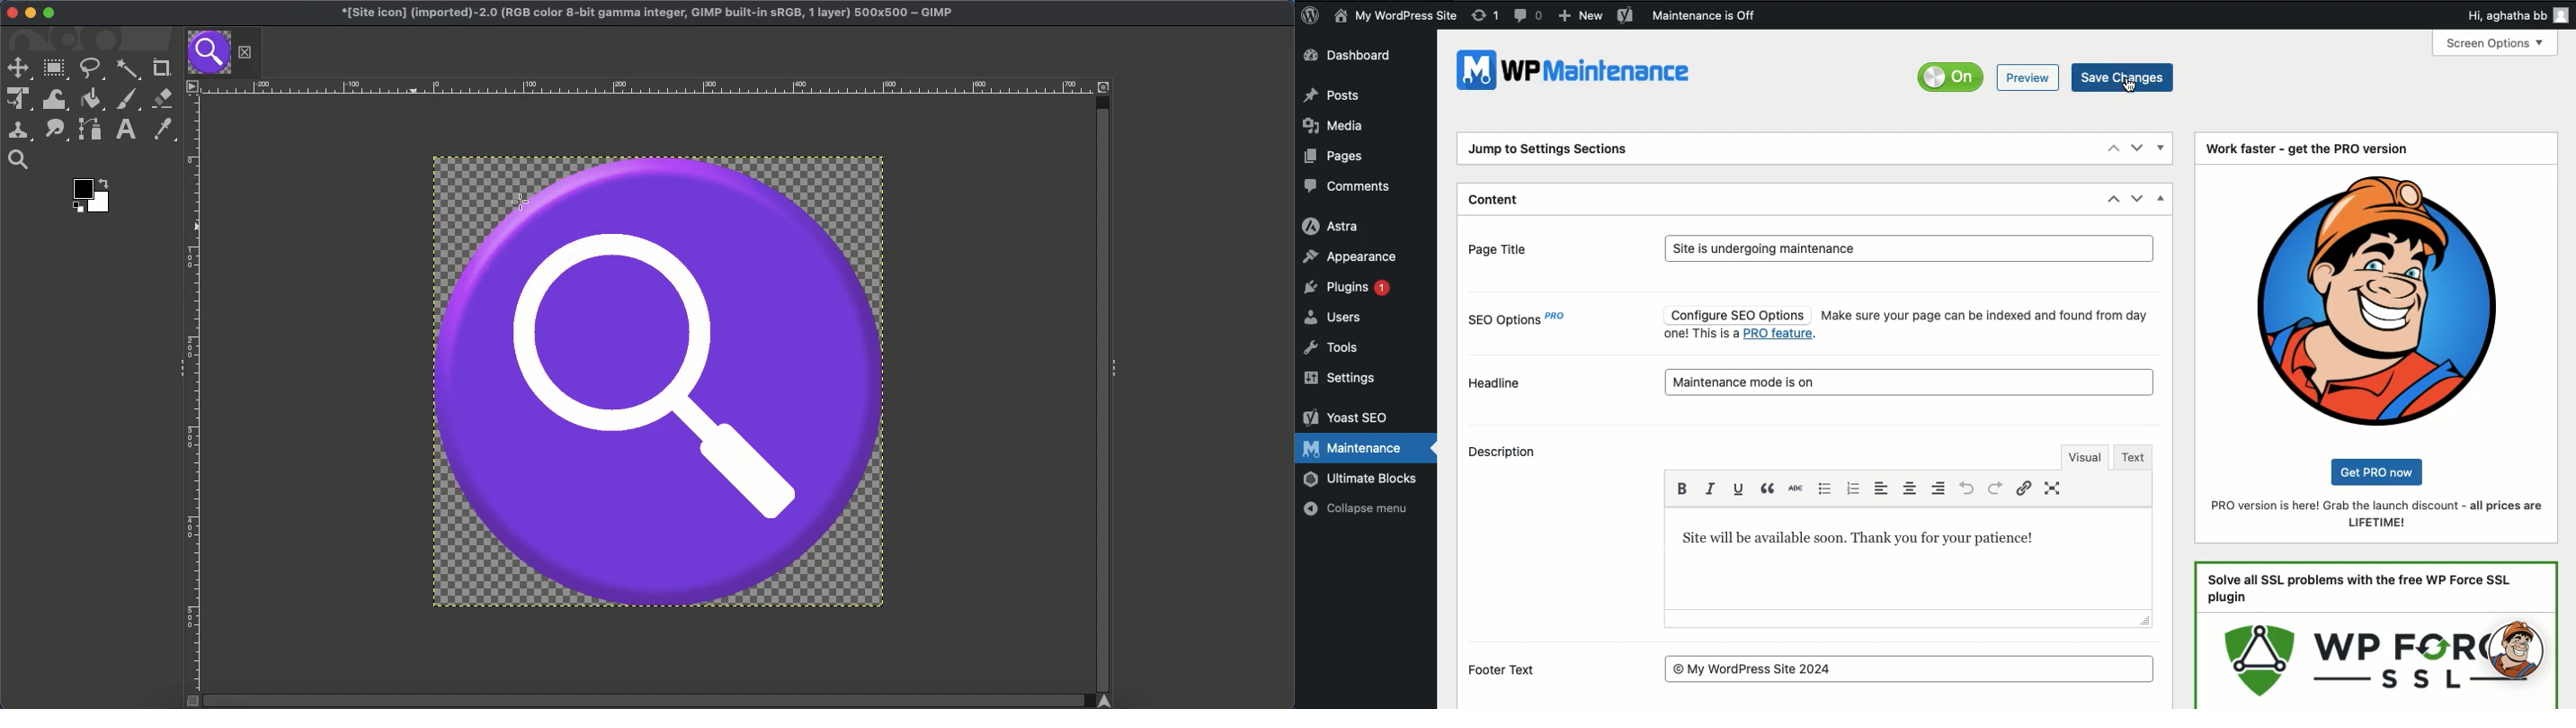  What do you see at coordinates (1912, 380) in the screenshot?
I see `maintenance` at bounding box center [1912, 380].